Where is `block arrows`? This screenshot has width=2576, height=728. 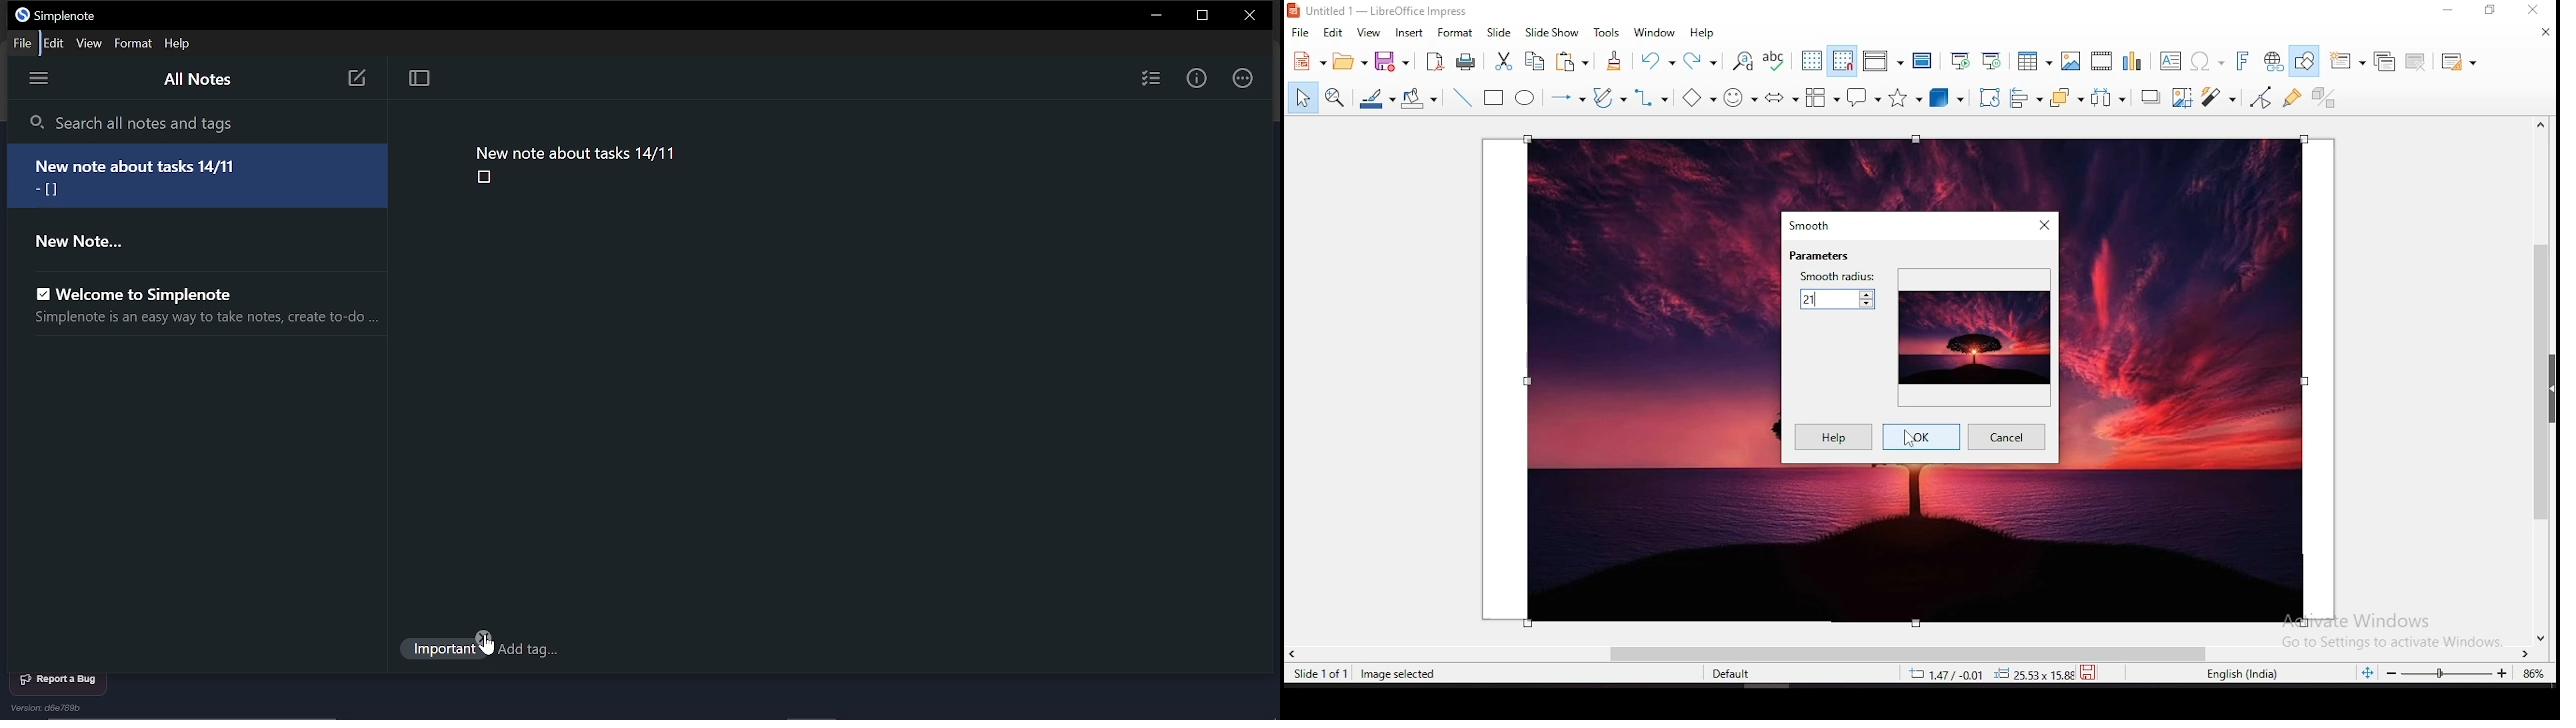
block arrows is located at coordinates (1782, 97).